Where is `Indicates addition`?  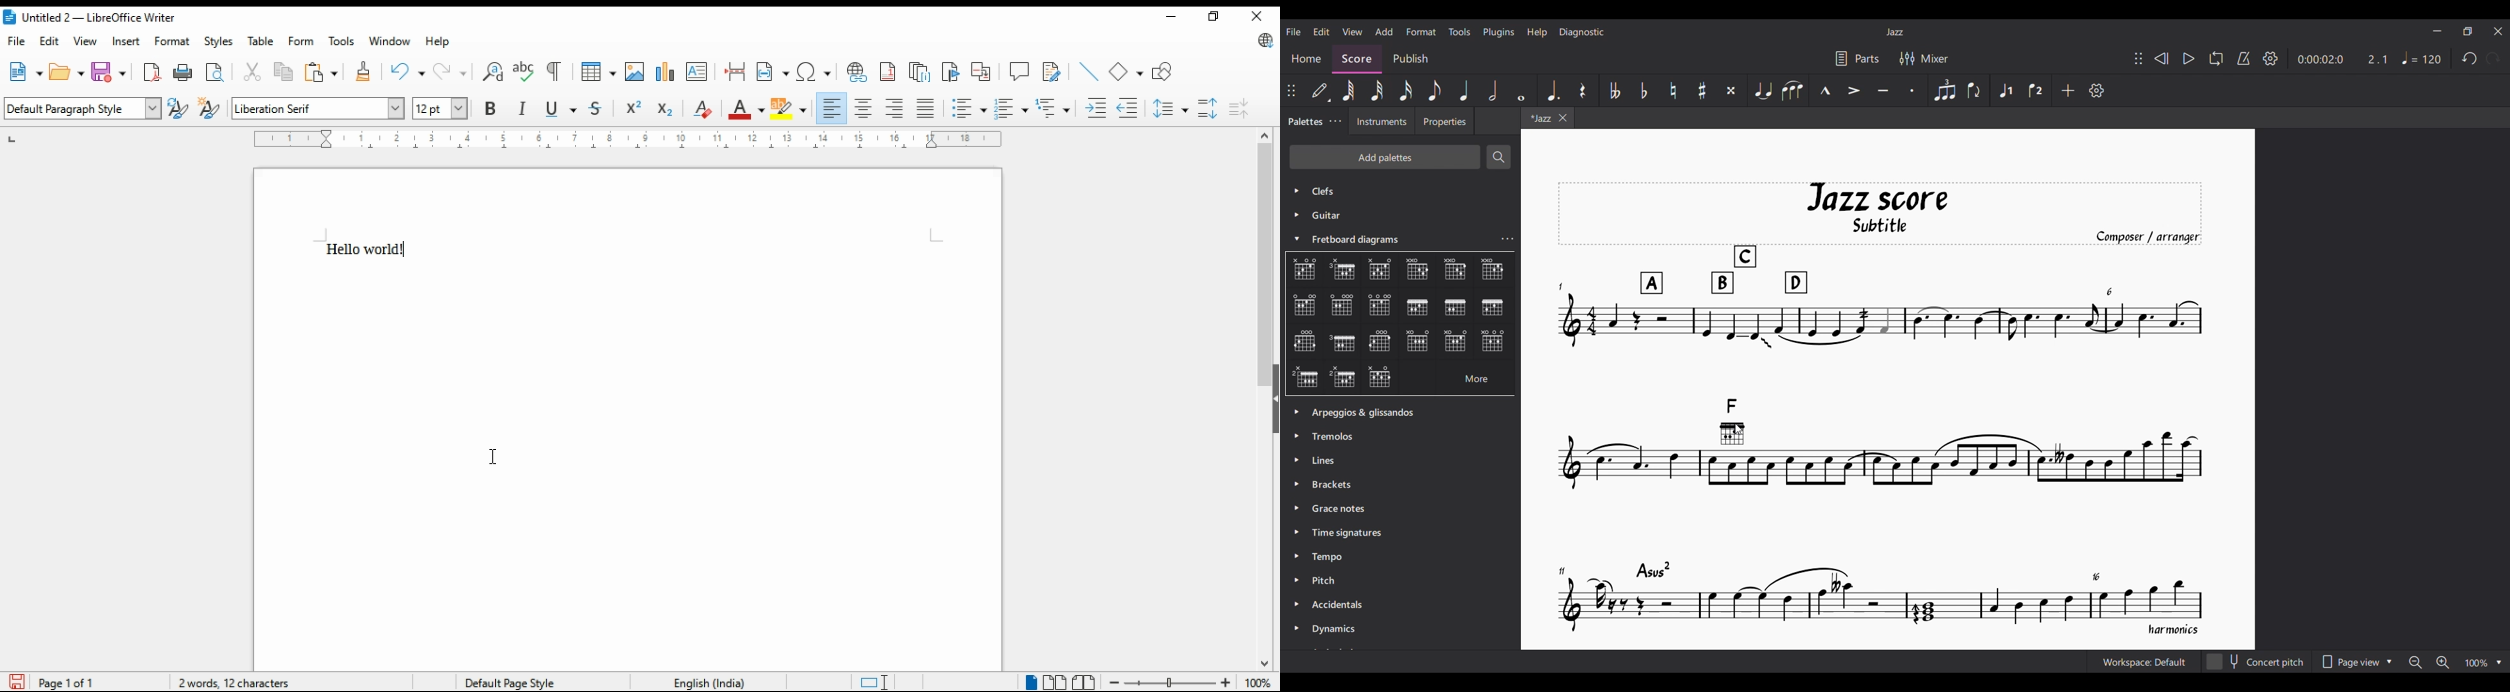 Indicates addition is located at coordinates (1745, 438).